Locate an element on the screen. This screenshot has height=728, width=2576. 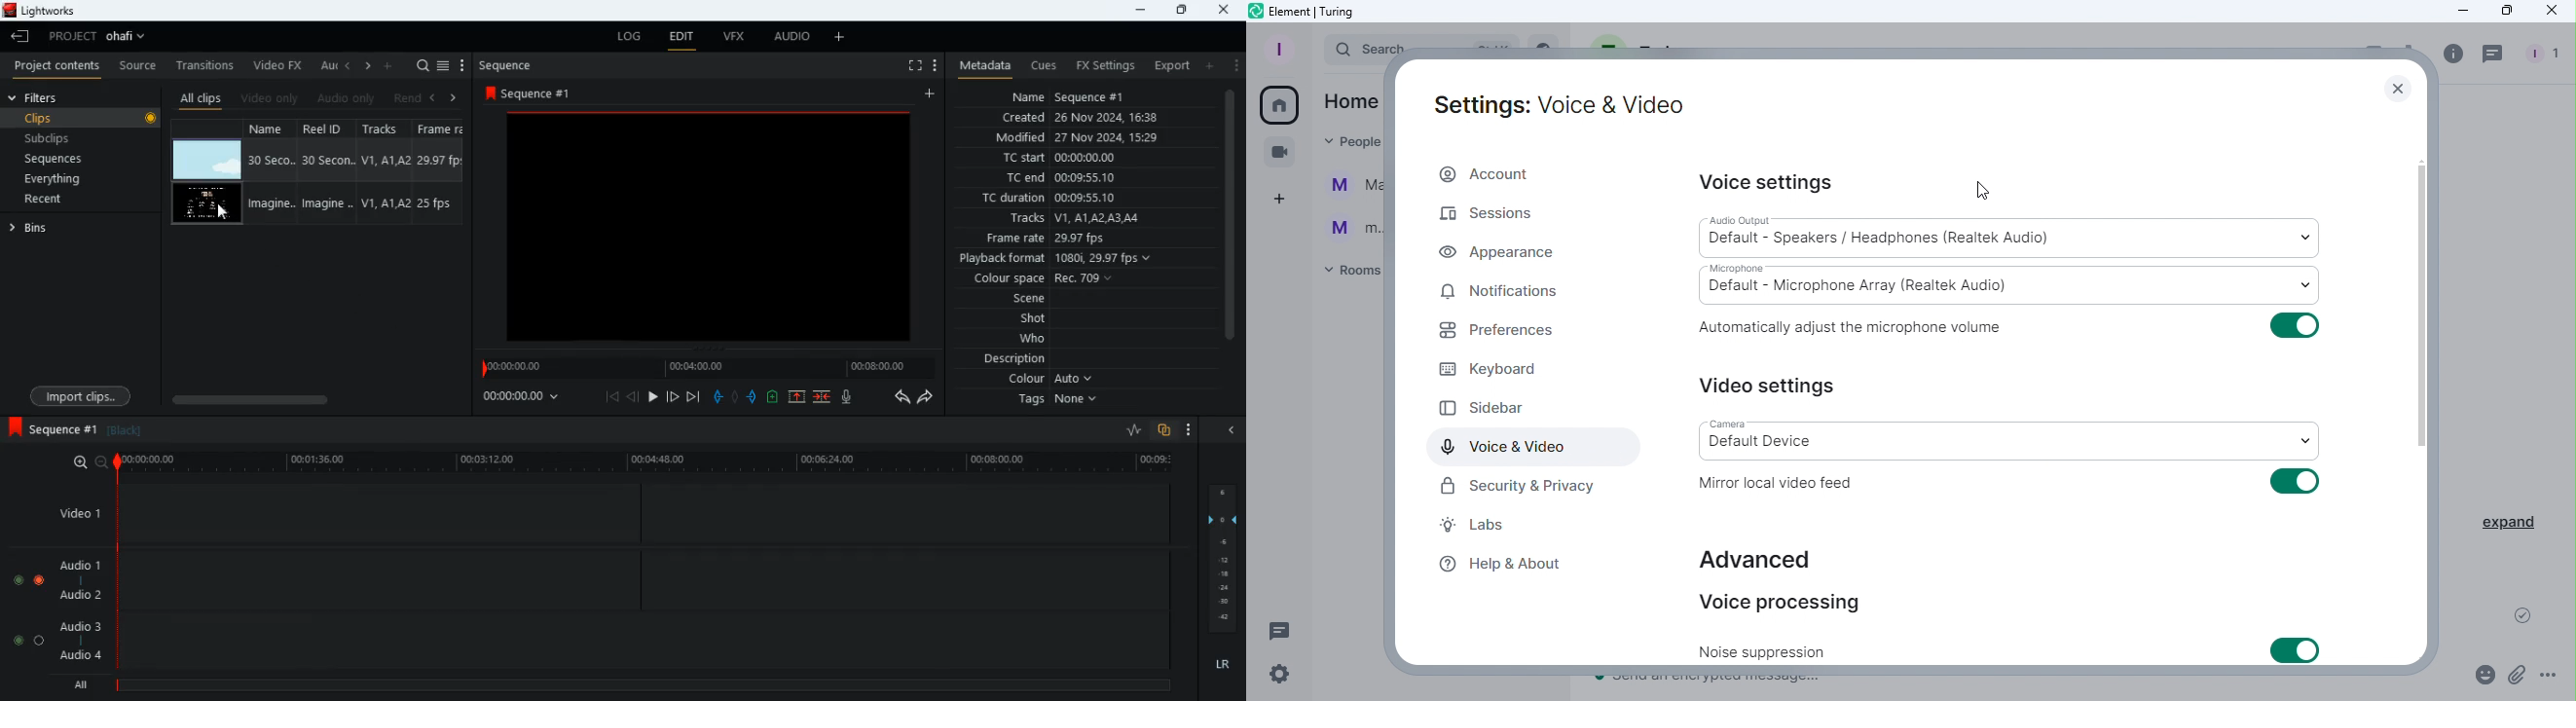
lightworks is located at coordinates (46, 12).